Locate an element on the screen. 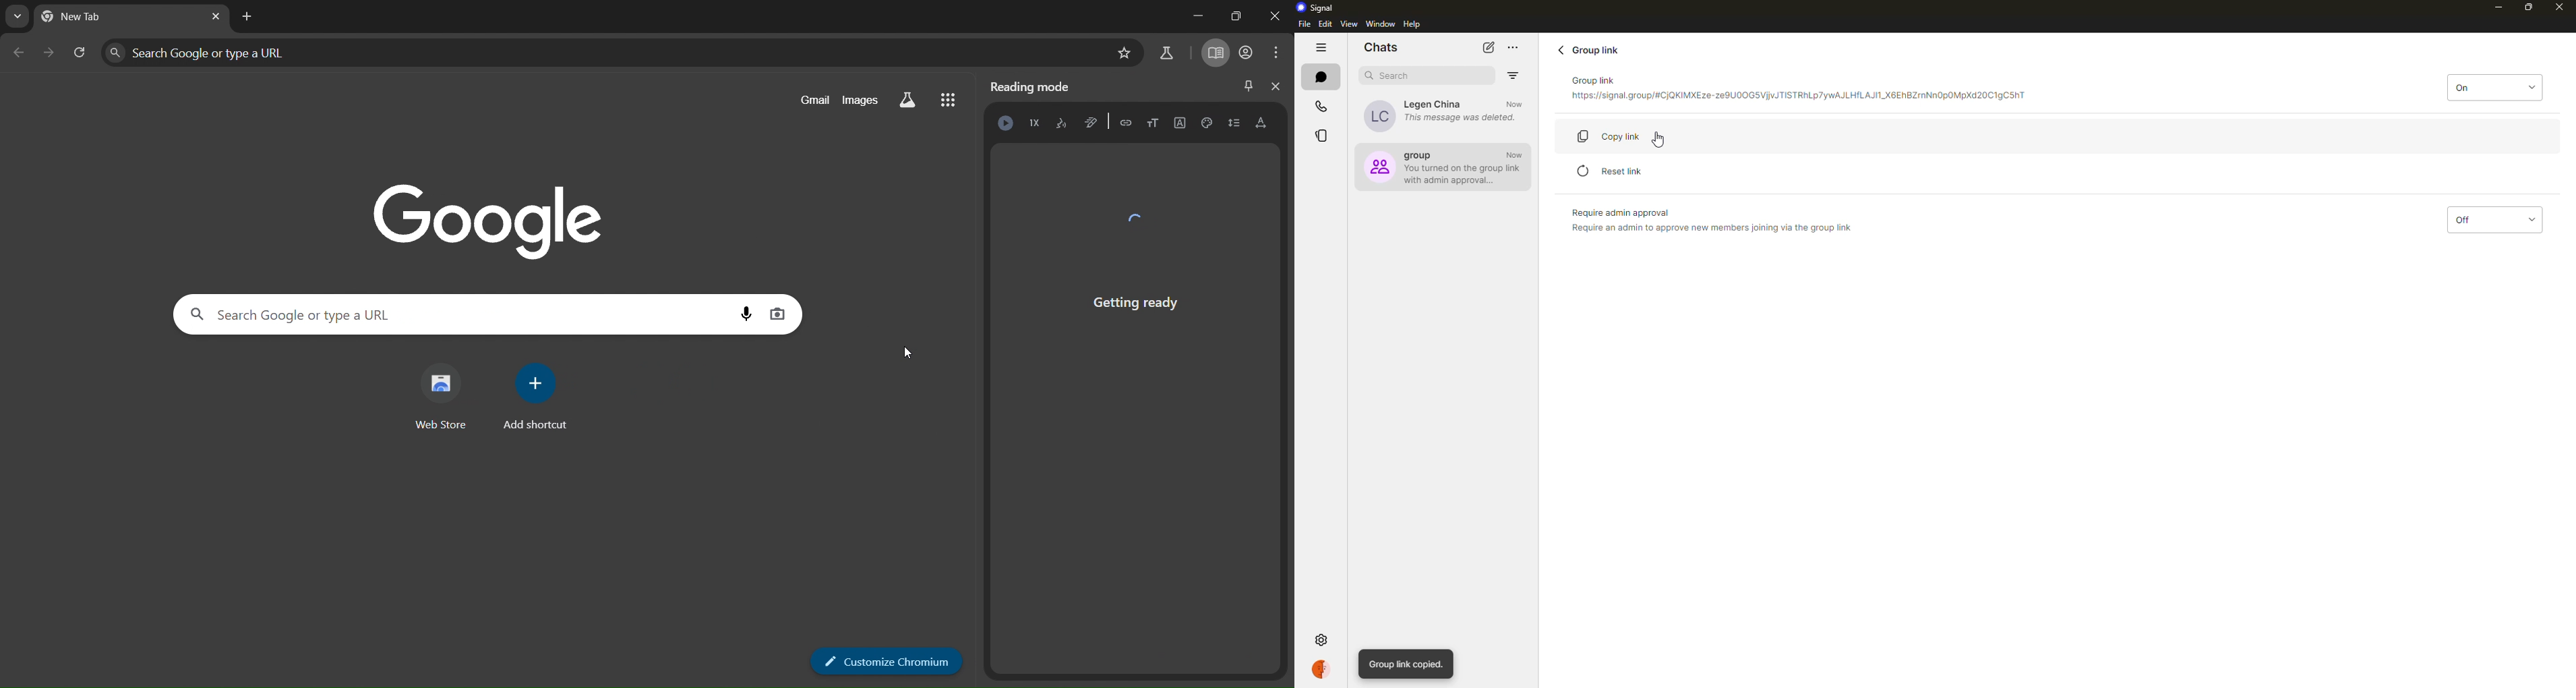 Image resolution: width=2576 pixels, height=700 pixels. search tabs is located at coordinates (19, 16).